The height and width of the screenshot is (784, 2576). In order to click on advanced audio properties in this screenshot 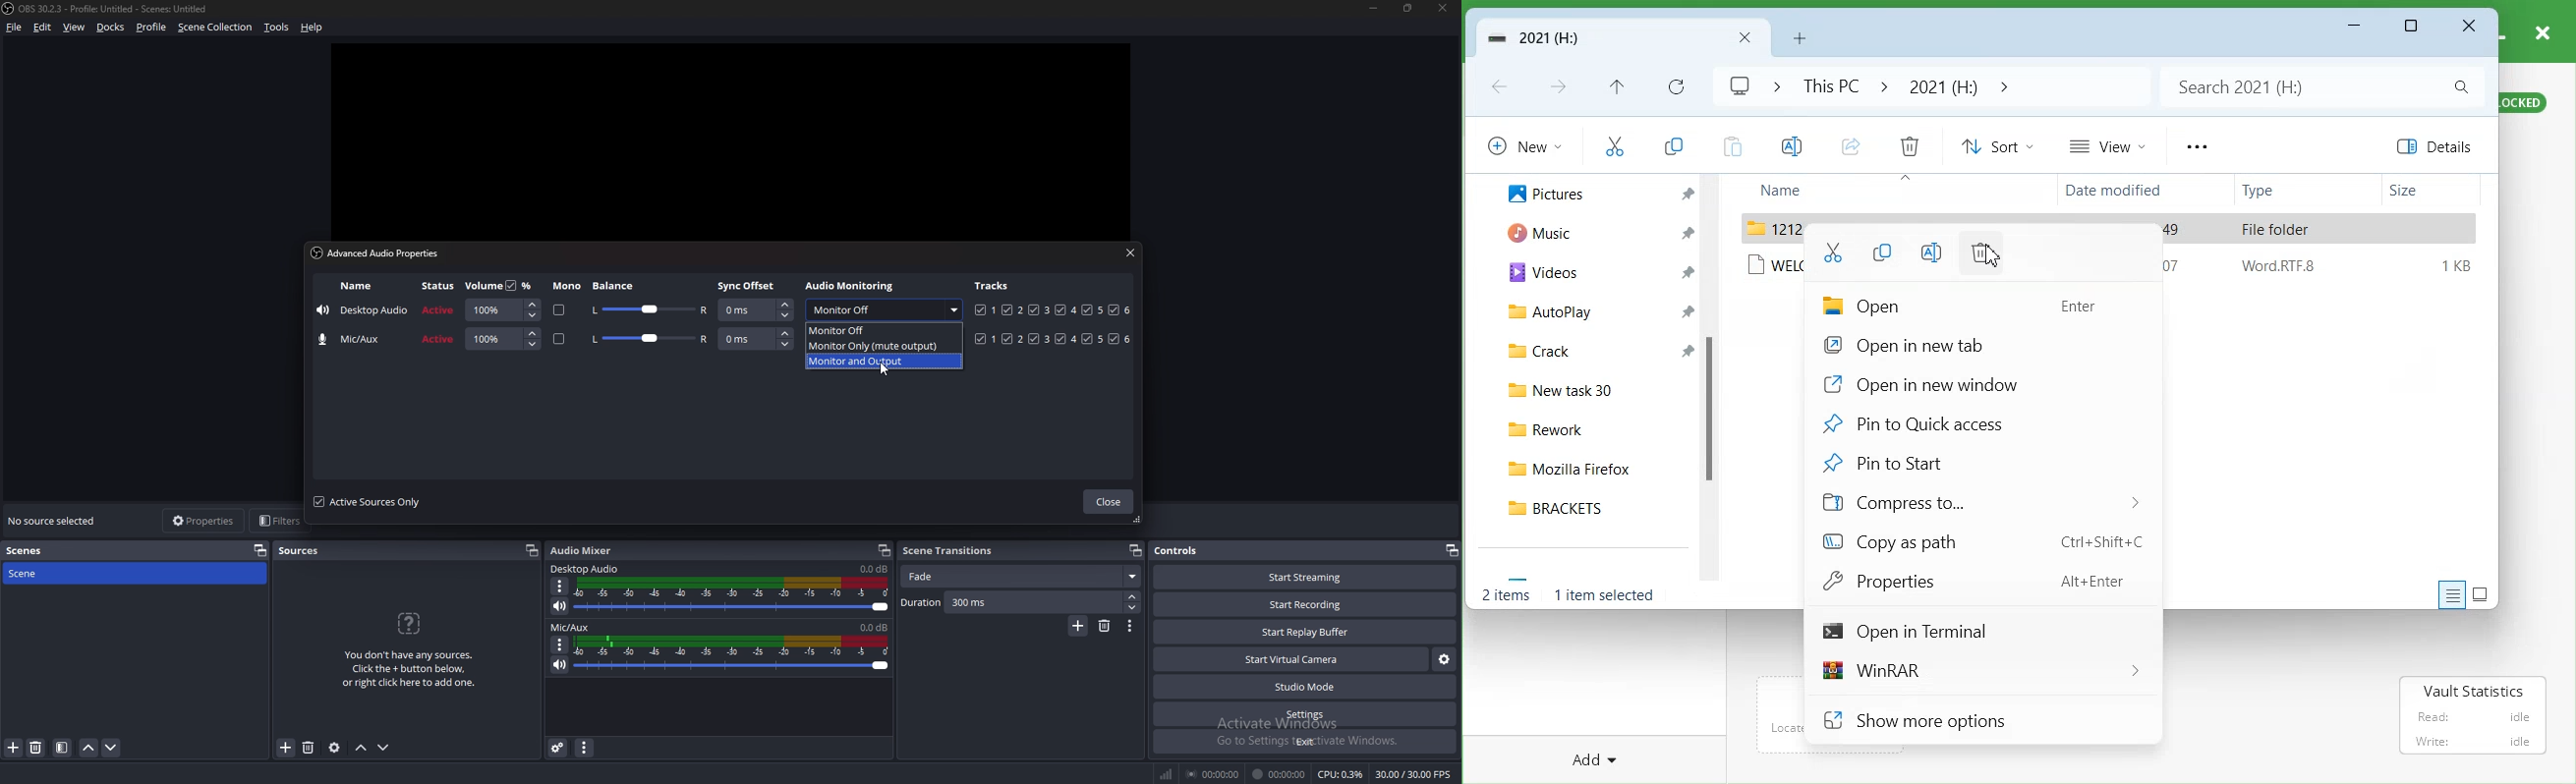, I will do `click(375, 252)`.